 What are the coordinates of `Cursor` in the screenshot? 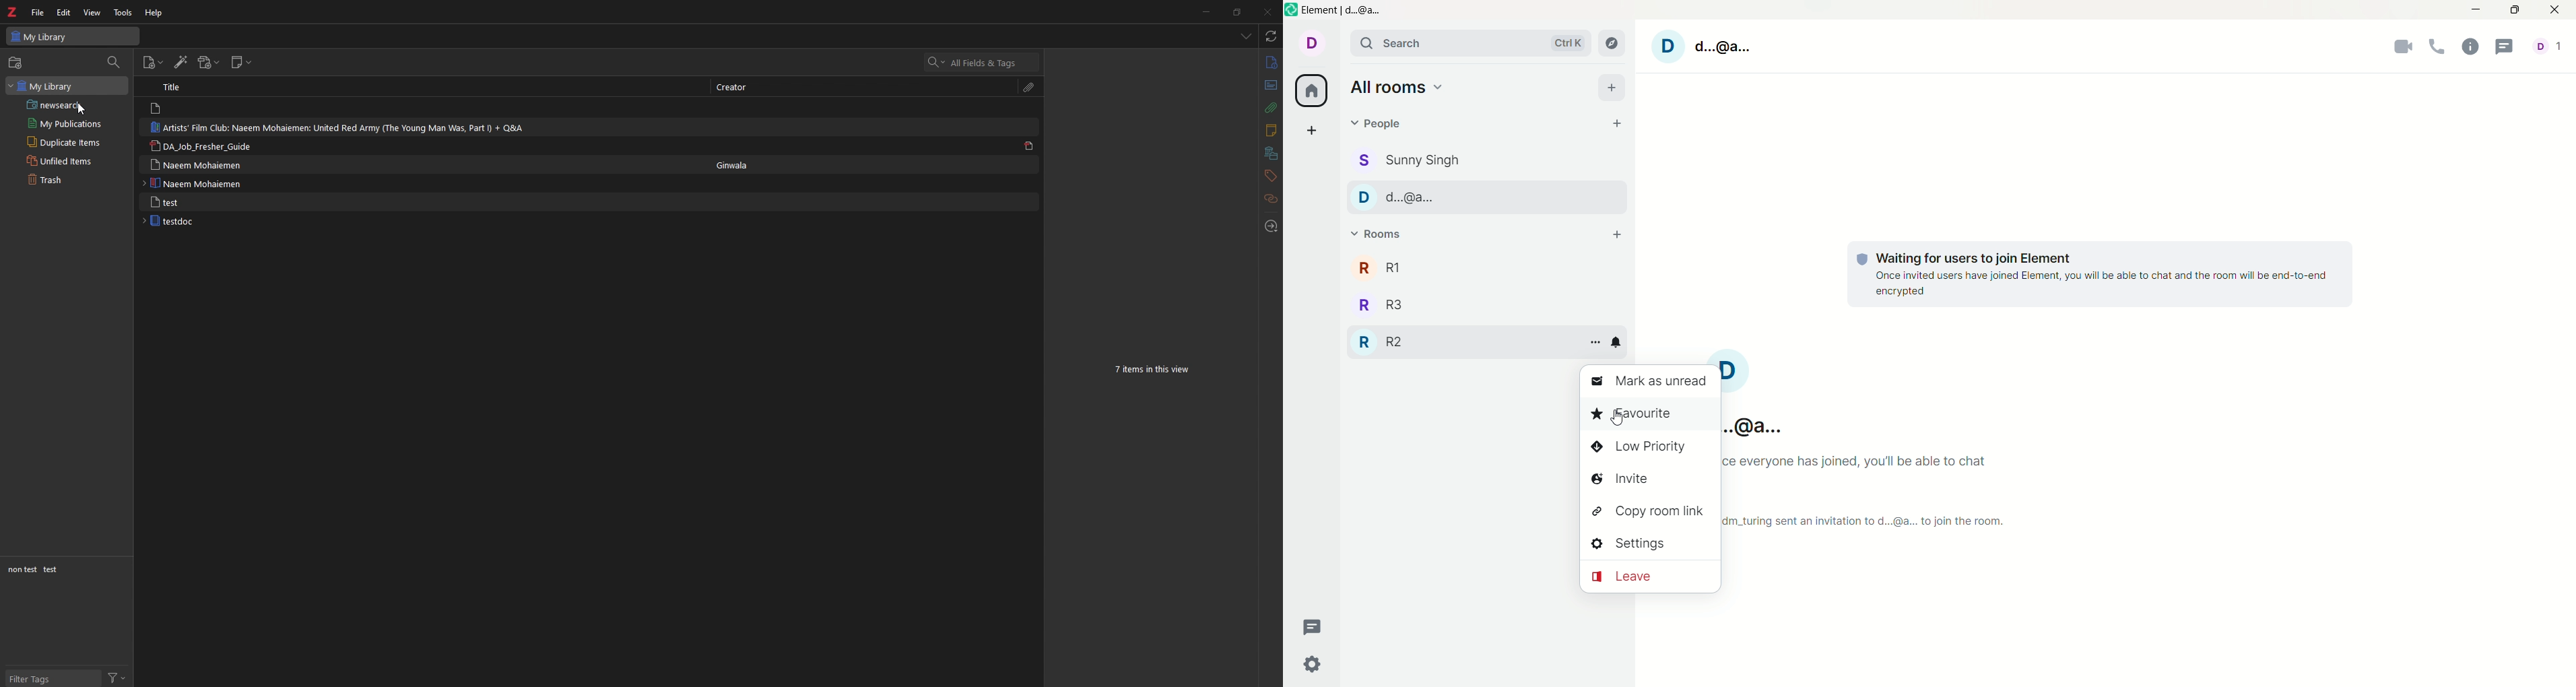 It's located at (1616, 418).